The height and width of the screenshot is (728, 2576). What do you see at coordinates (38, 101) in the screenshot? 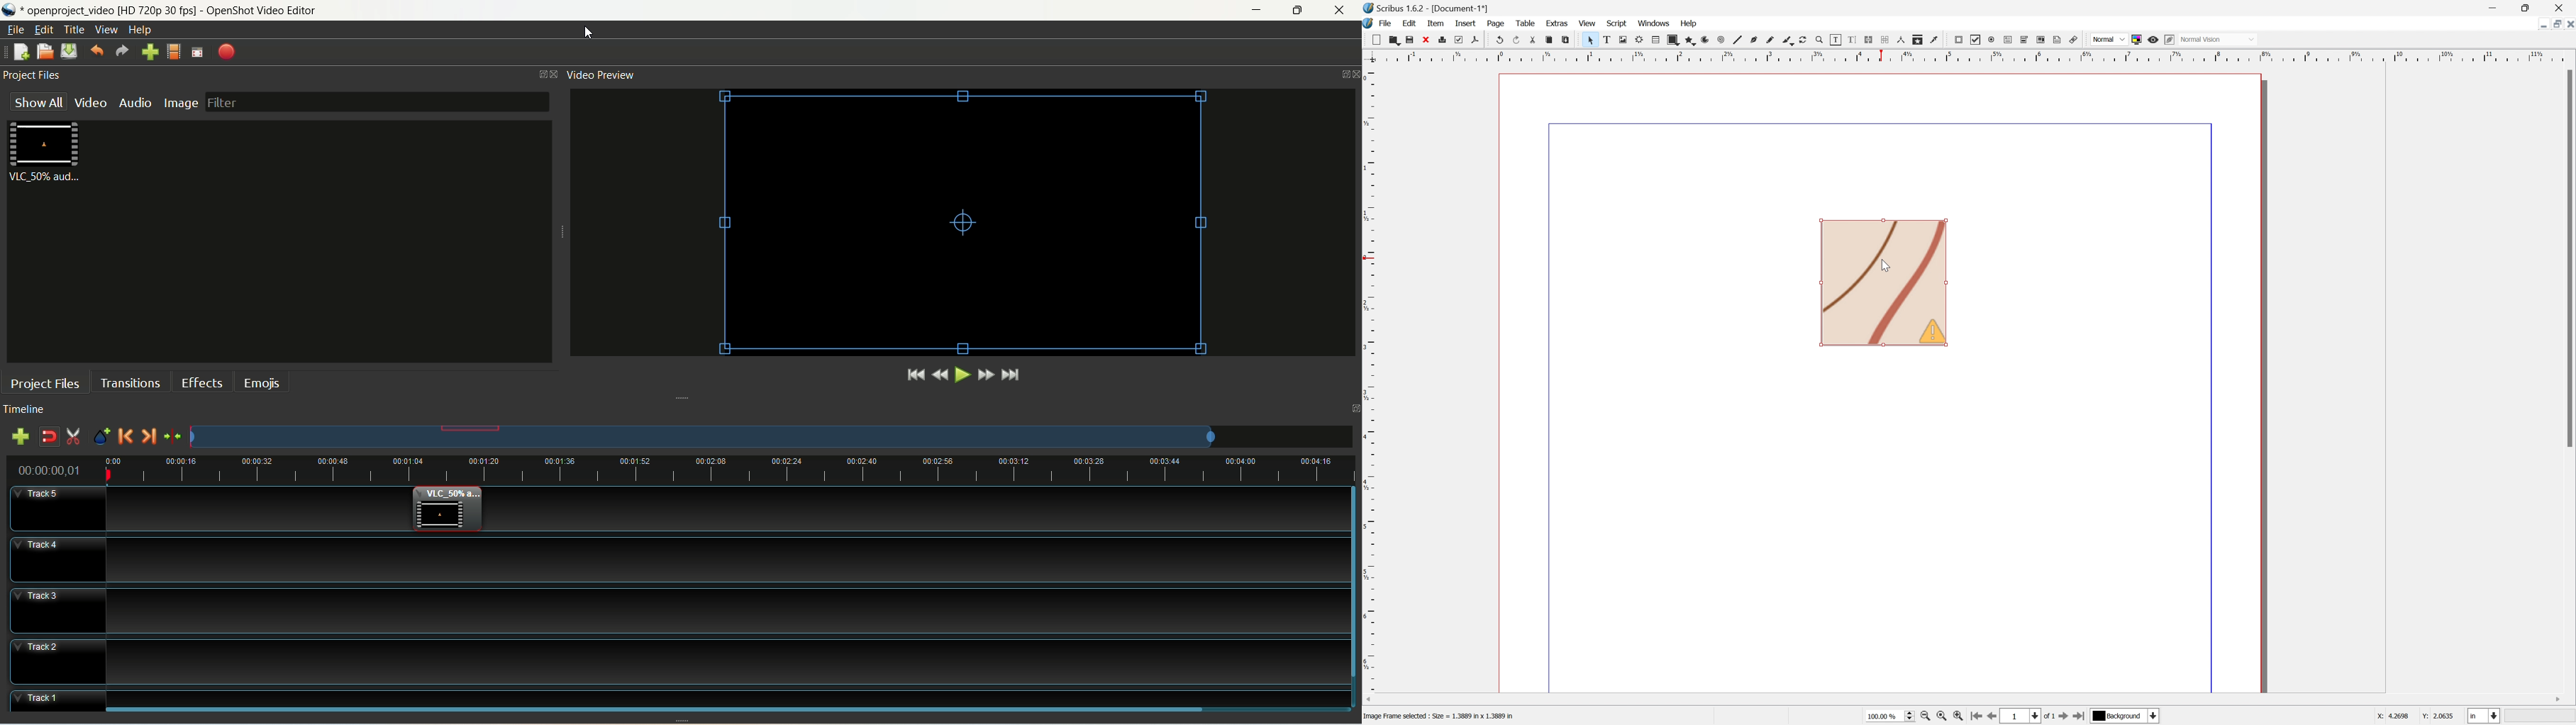
I see `show all` at bounding box center [38, 101].